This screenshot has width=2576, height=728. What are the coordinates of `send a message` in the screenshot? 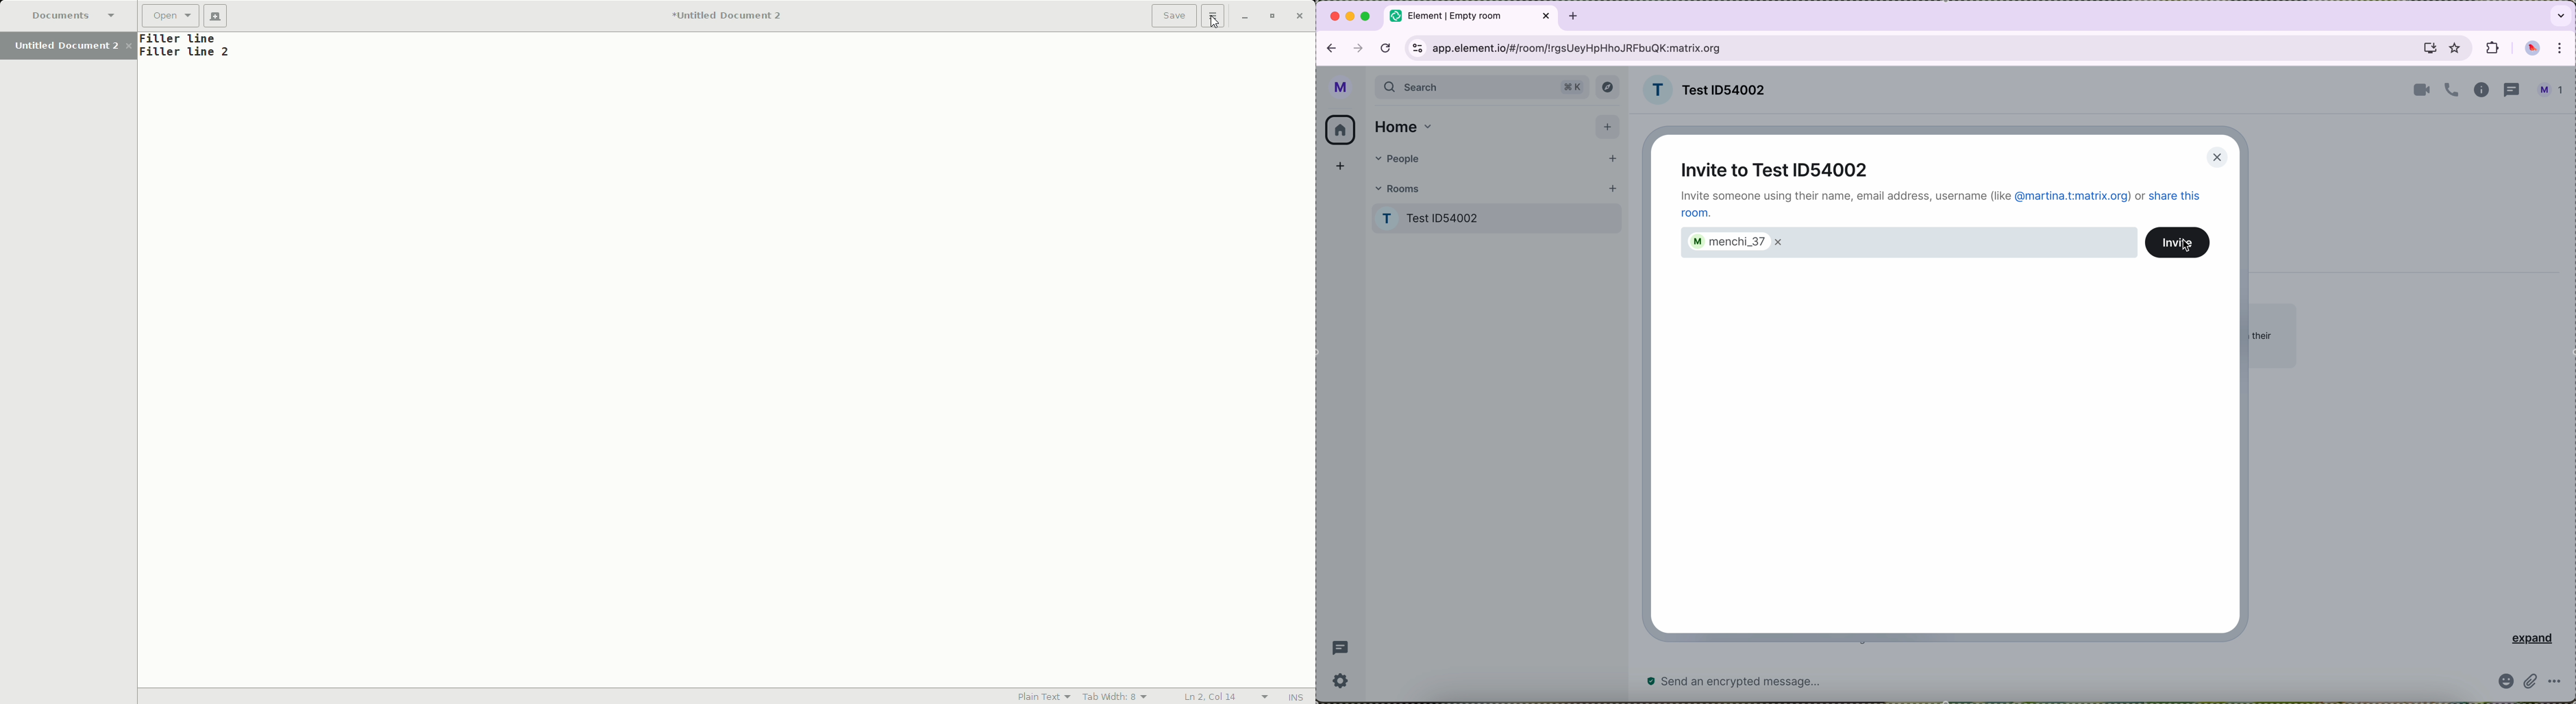 It's located at (1781, 682).